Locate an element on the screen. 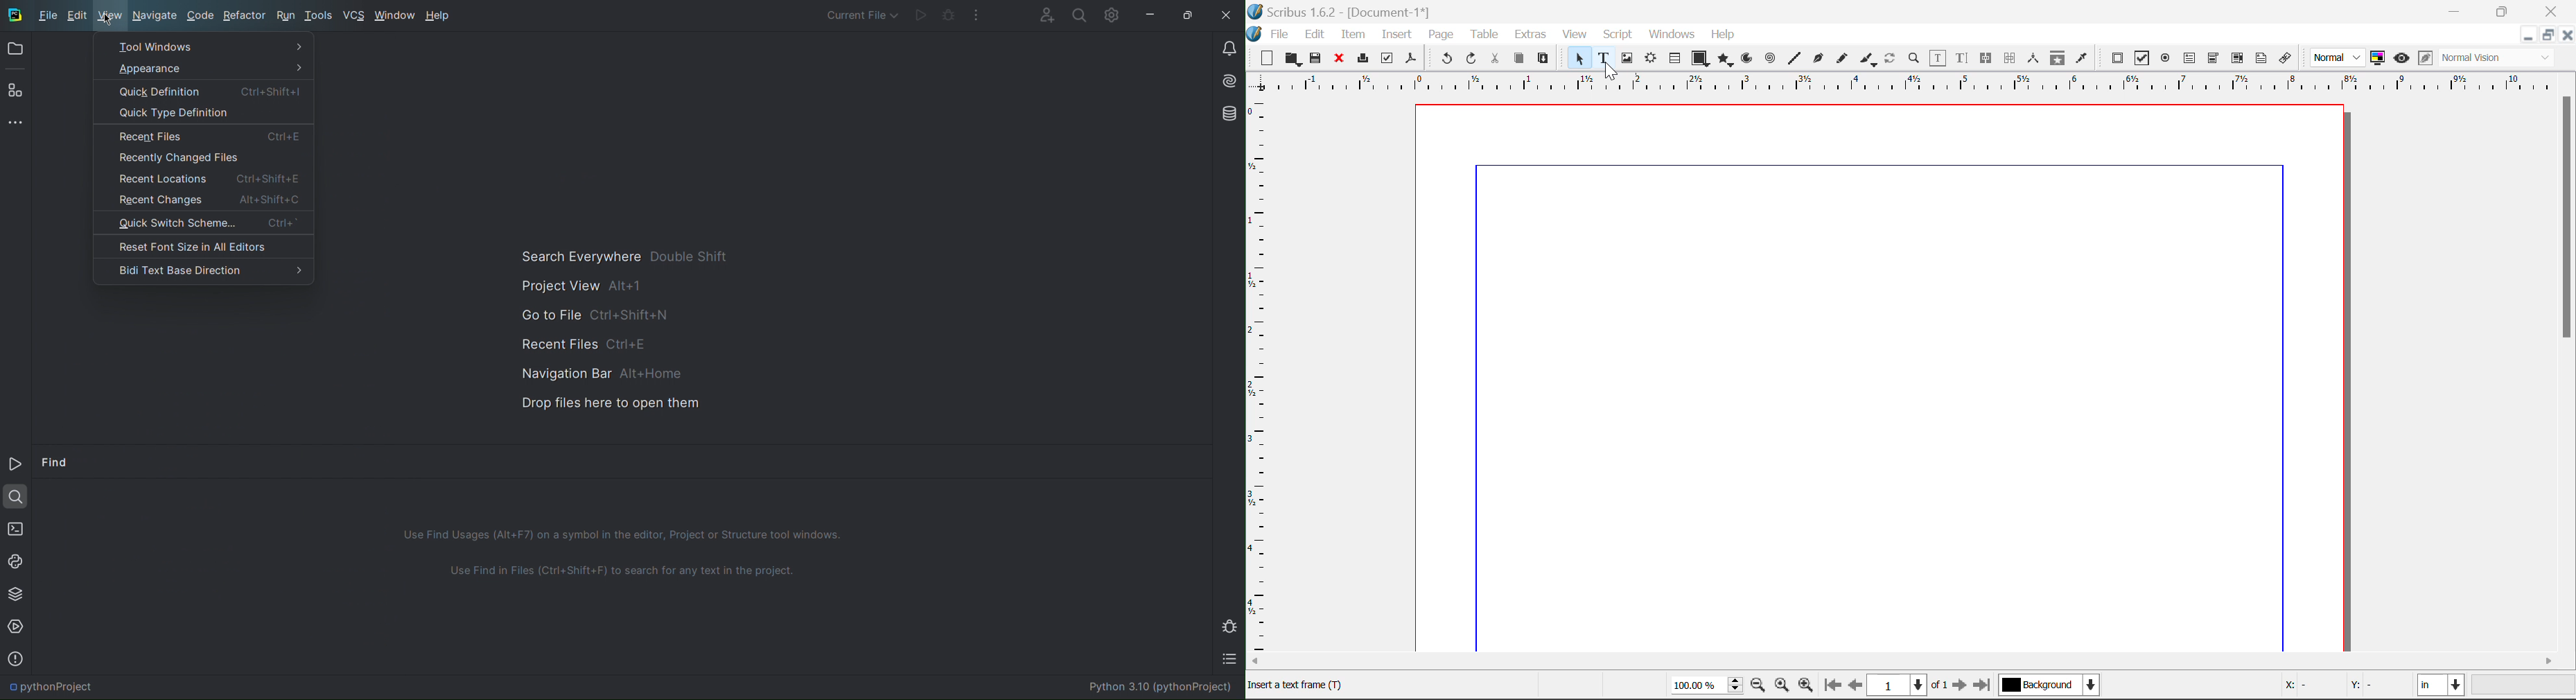 This screenshot has width=2576, height=700. More is located at coordinates (16, 121).